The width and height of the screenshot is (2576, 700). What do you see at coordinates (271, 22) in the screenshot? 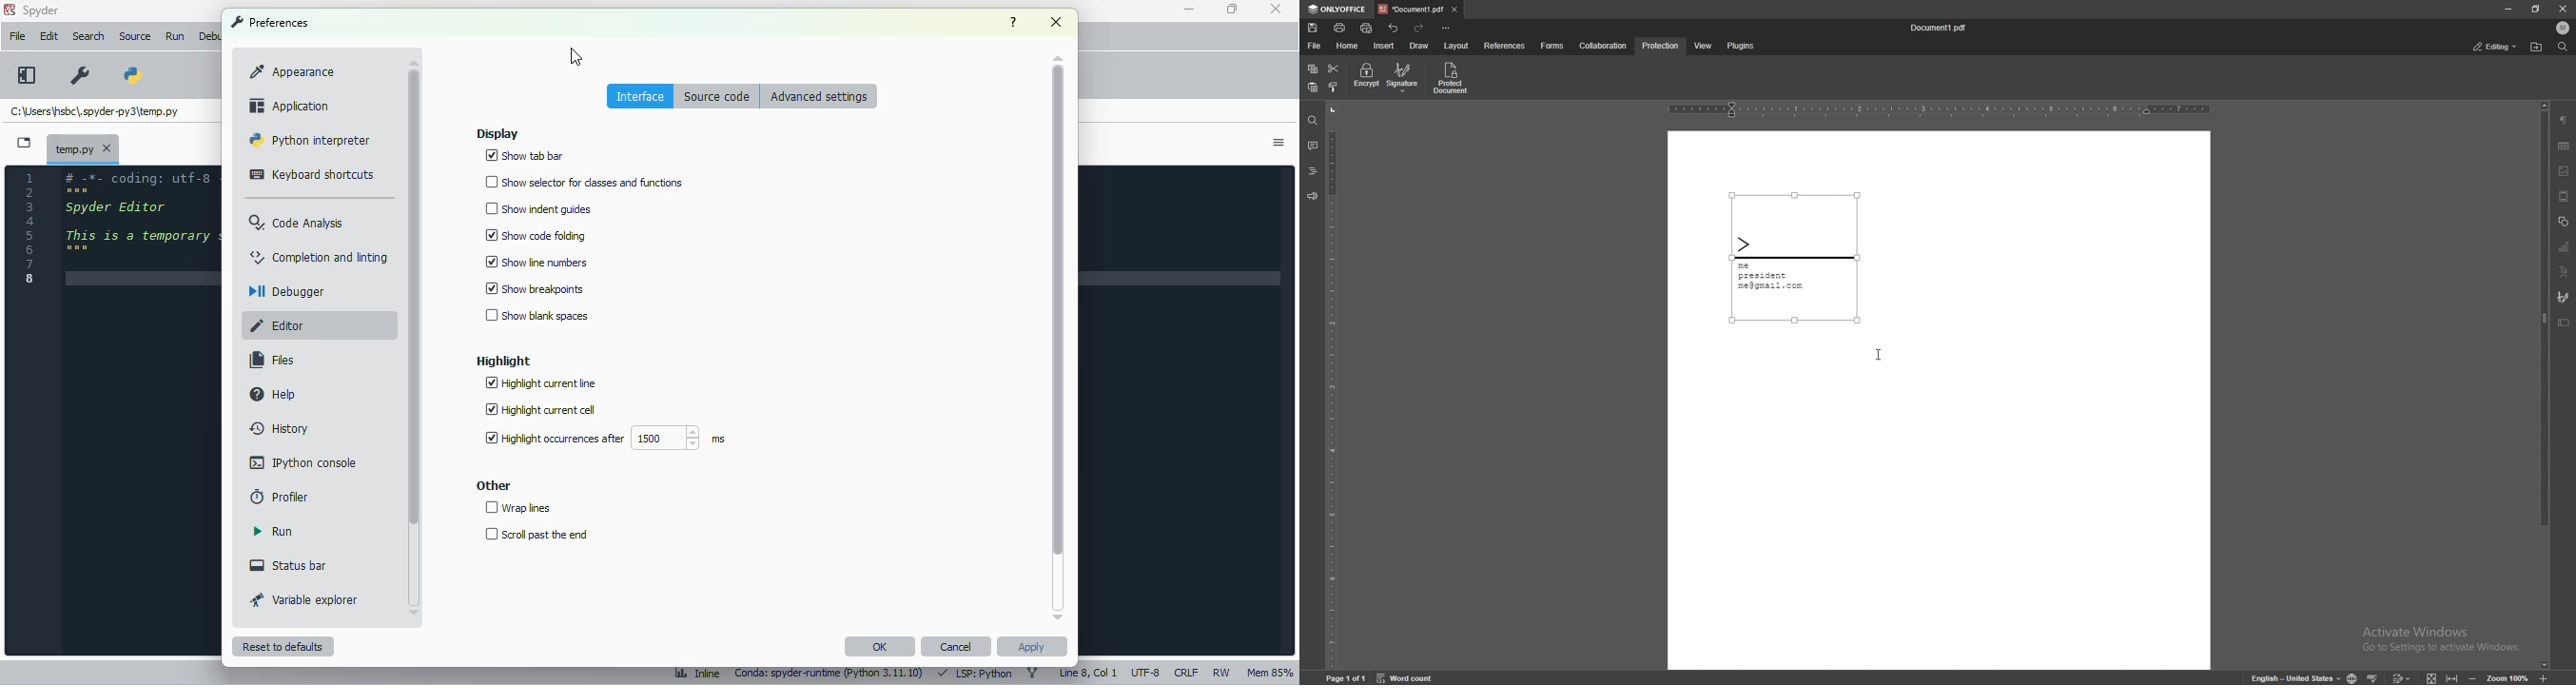
I see `preferences` at bounding box center [271, 22].